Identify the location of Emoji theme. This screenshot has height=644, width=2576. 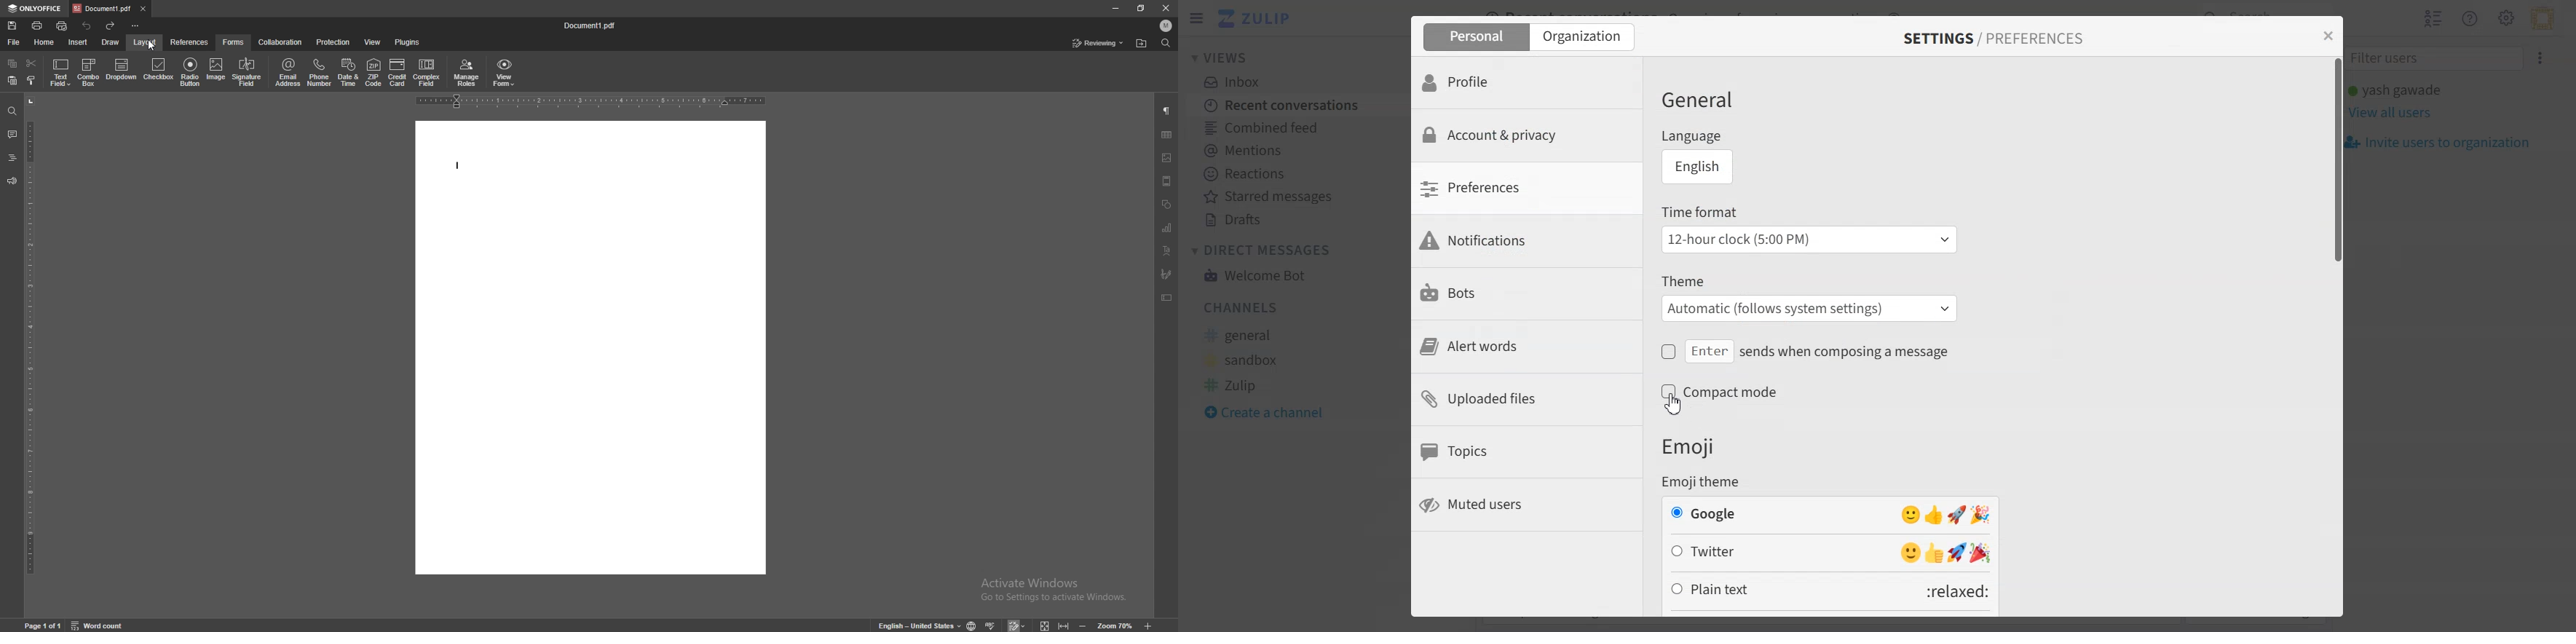
(1710, 482).